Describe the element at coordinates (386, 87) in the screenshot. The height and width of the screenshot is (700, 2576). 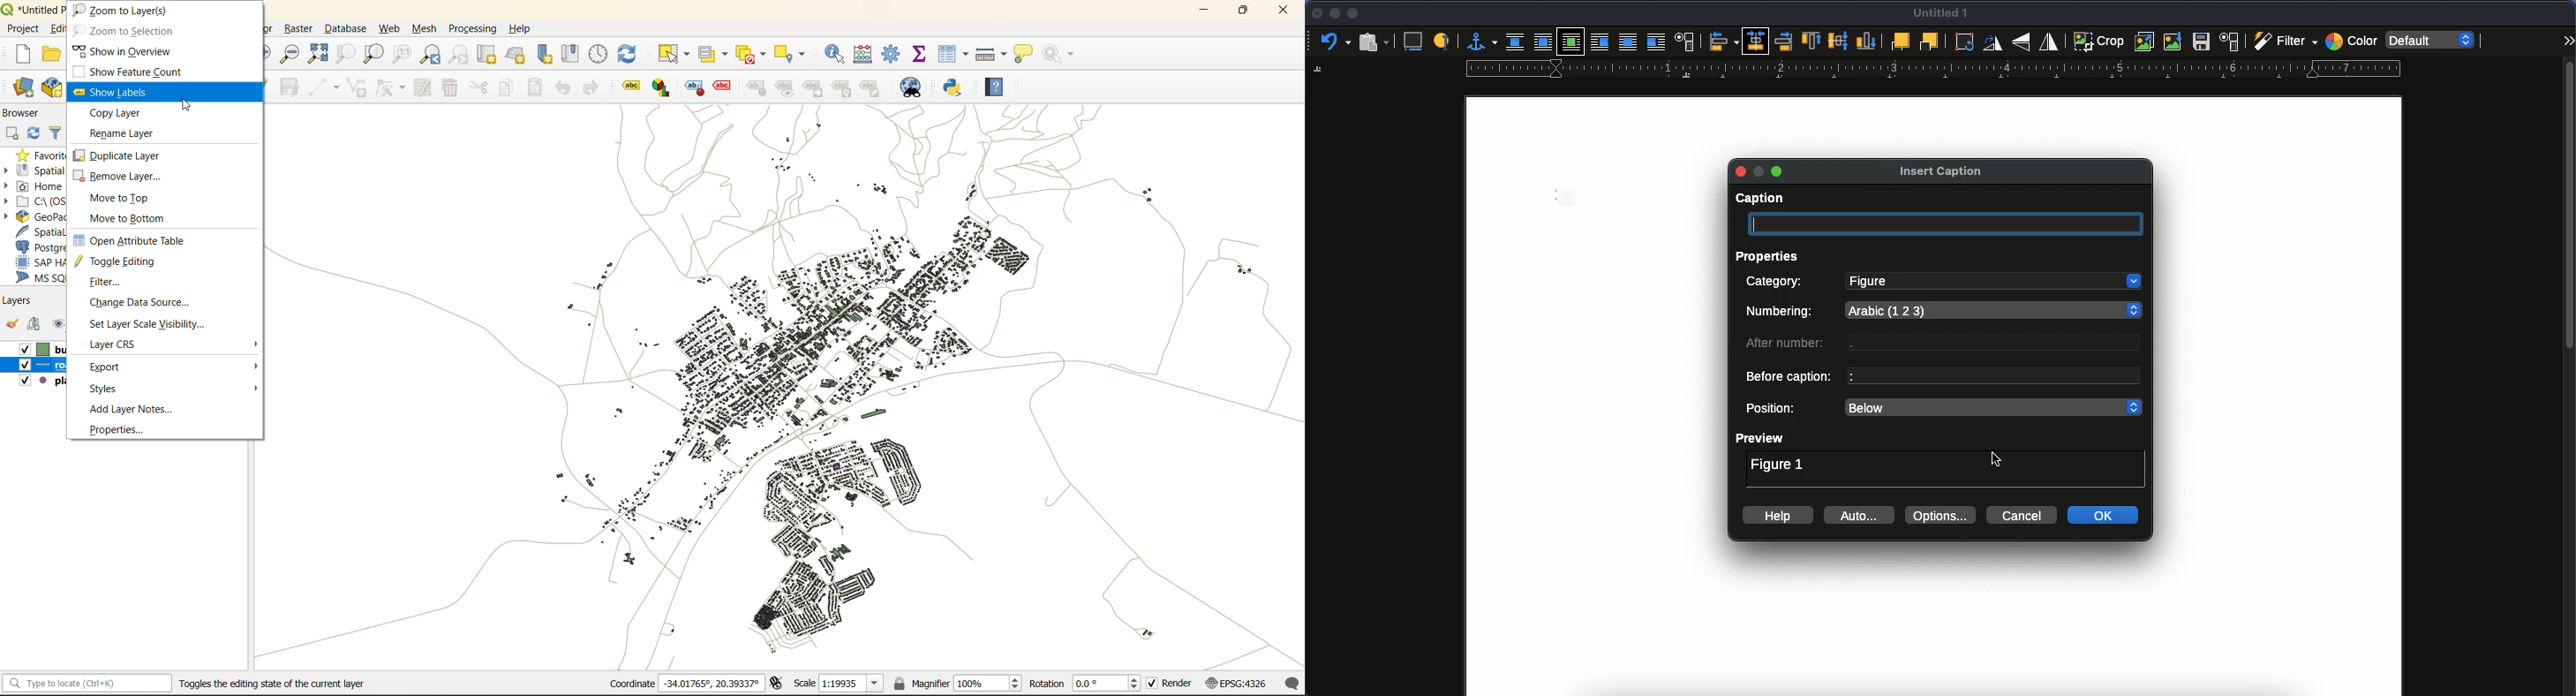
I see `vertex tools` at that location.